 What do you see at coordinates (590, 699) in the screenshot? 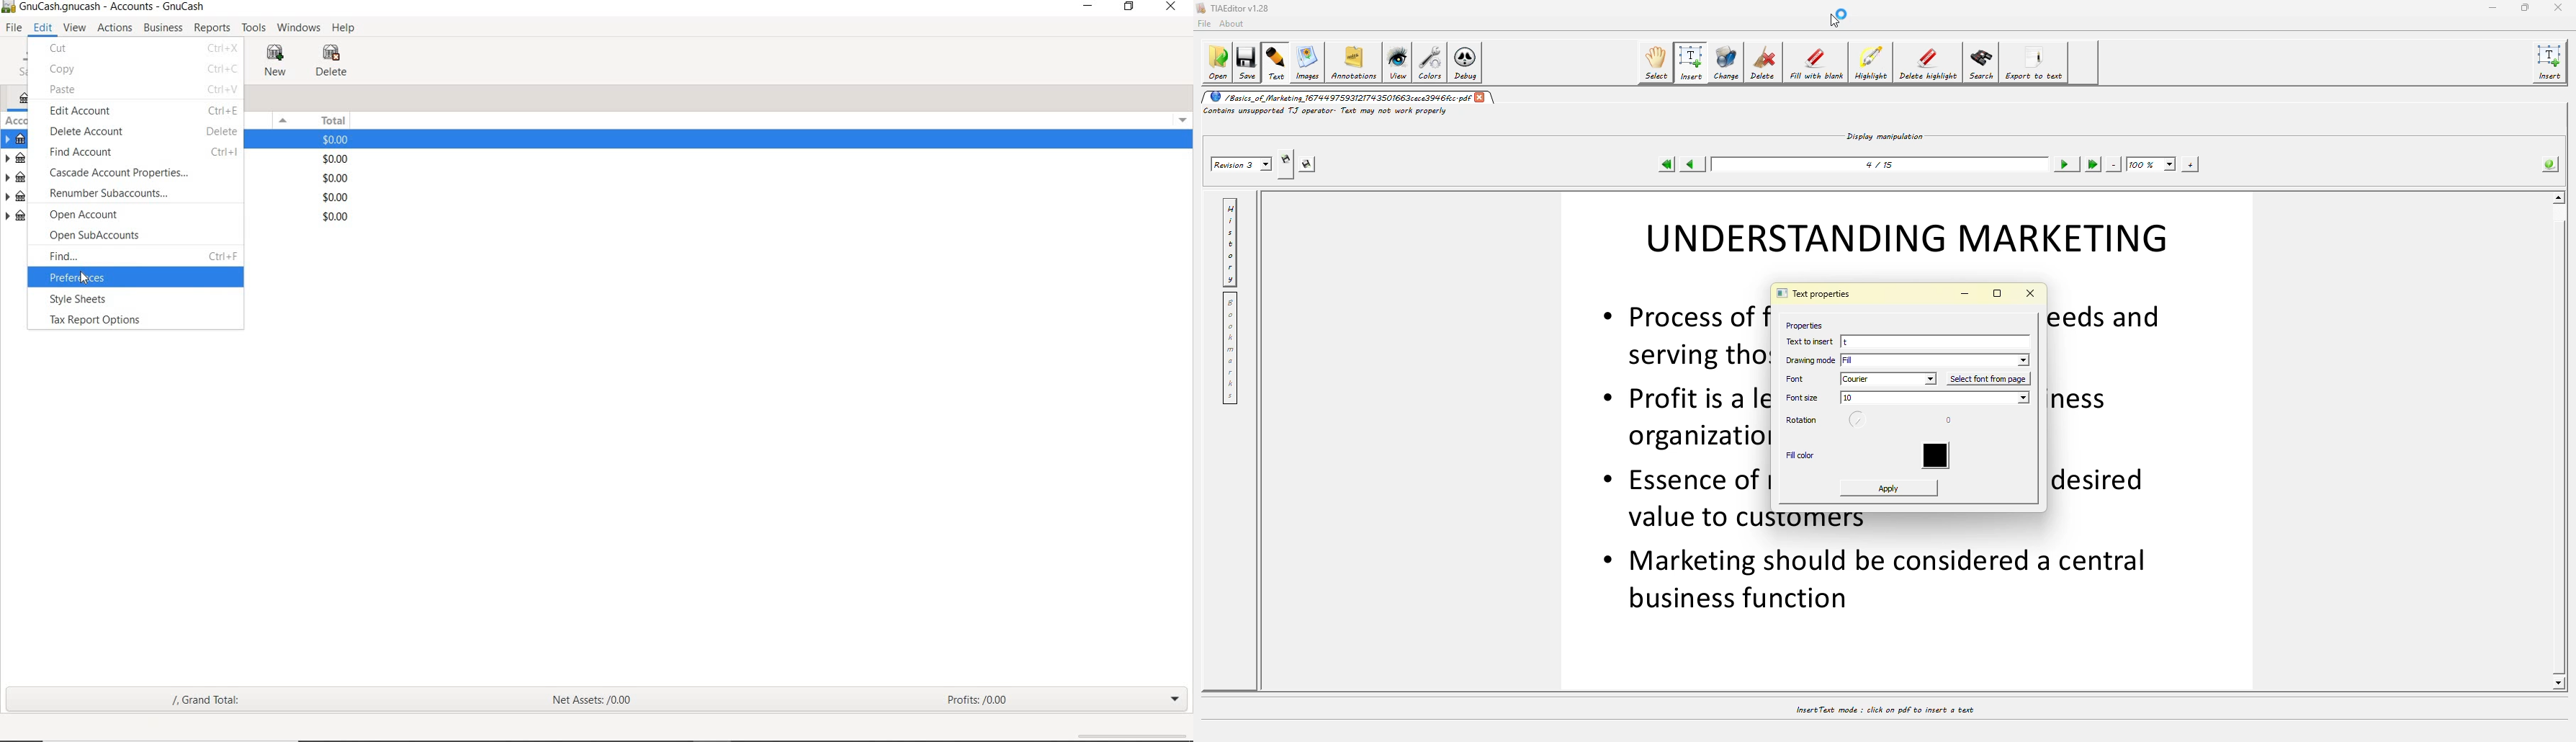
I see `net assets` at bounding box center [590, 699].